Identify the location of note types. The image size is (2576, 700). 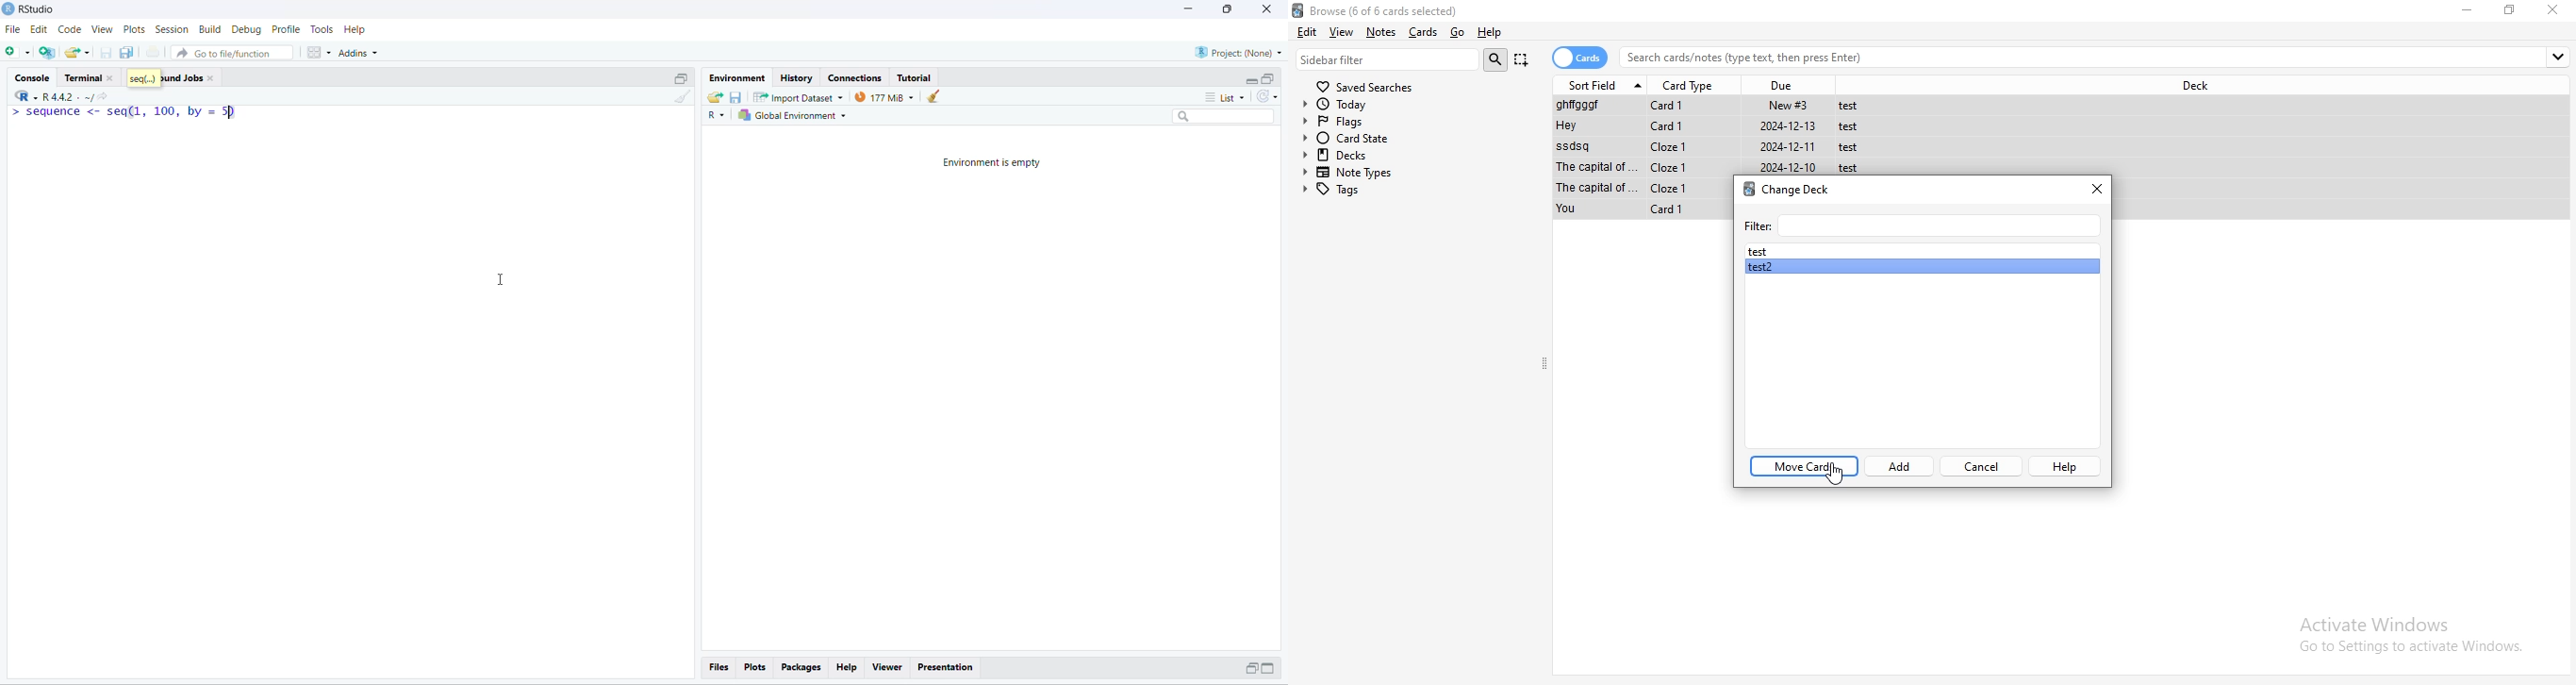
(1416, 173).